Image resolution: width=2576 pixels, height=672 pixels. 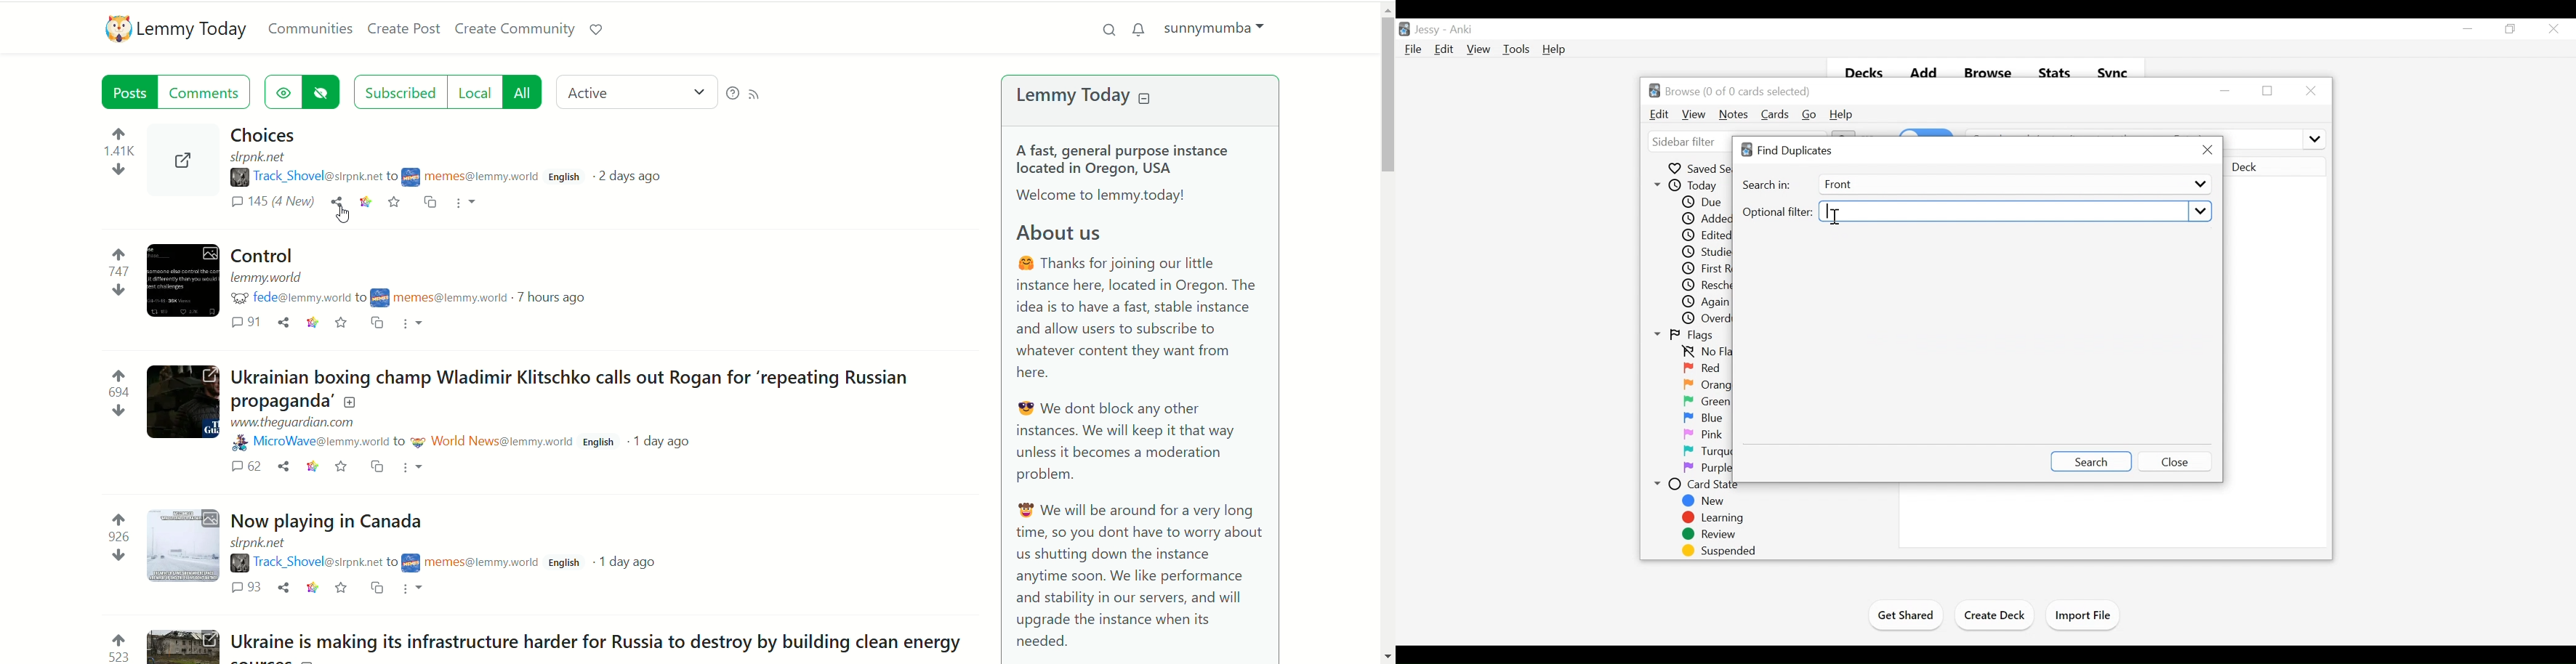 I want to click on sidebar filter, so click(x=1685, y=143).